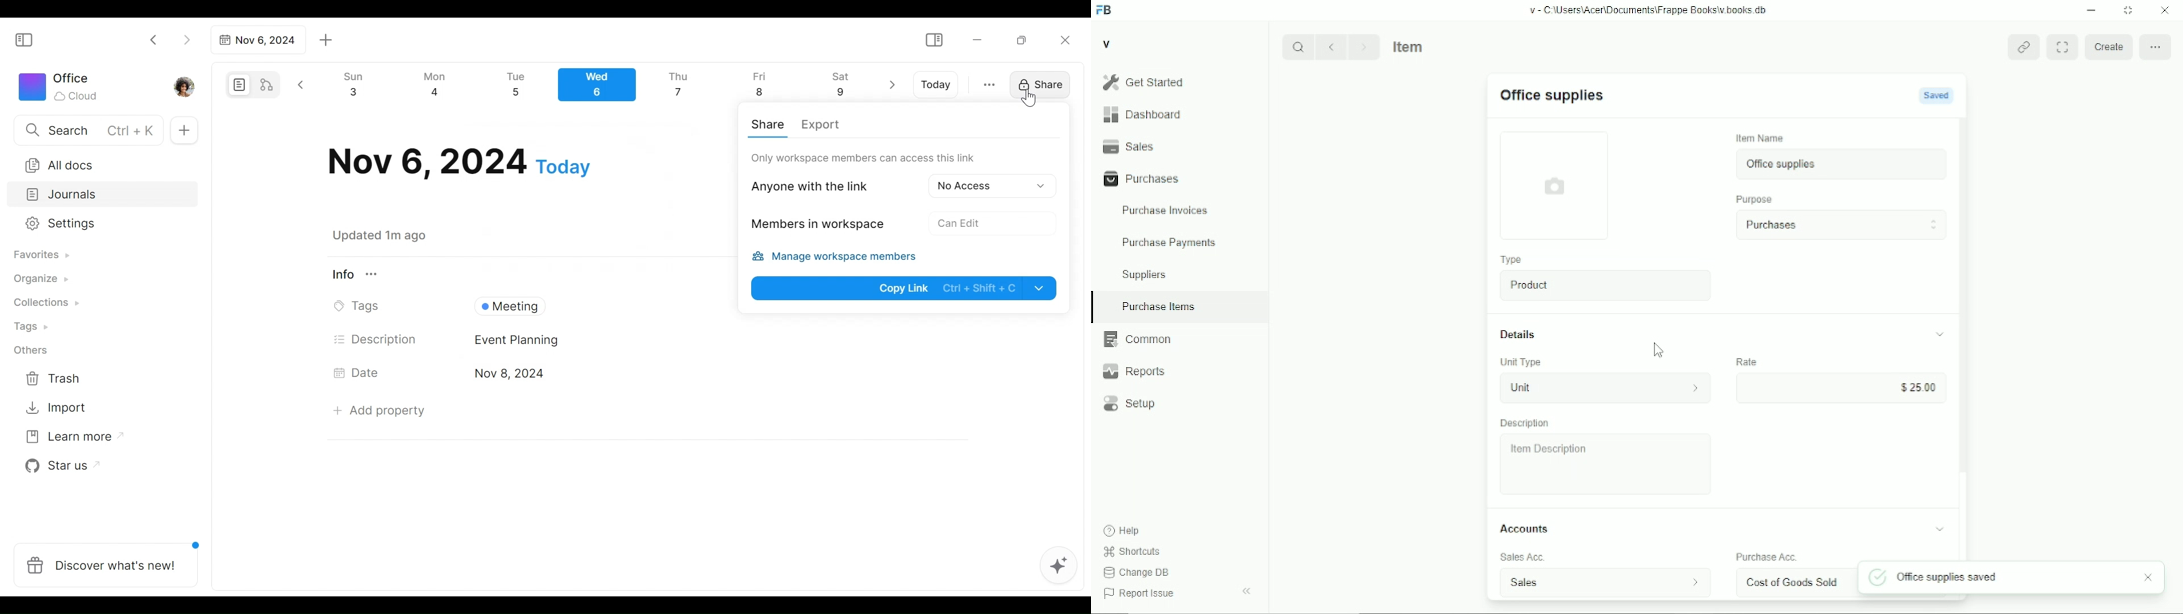  What do you see at coordinates (1966, 339) in the screenshot?
I see `scroll bar` at bounding box center [1966, 339].